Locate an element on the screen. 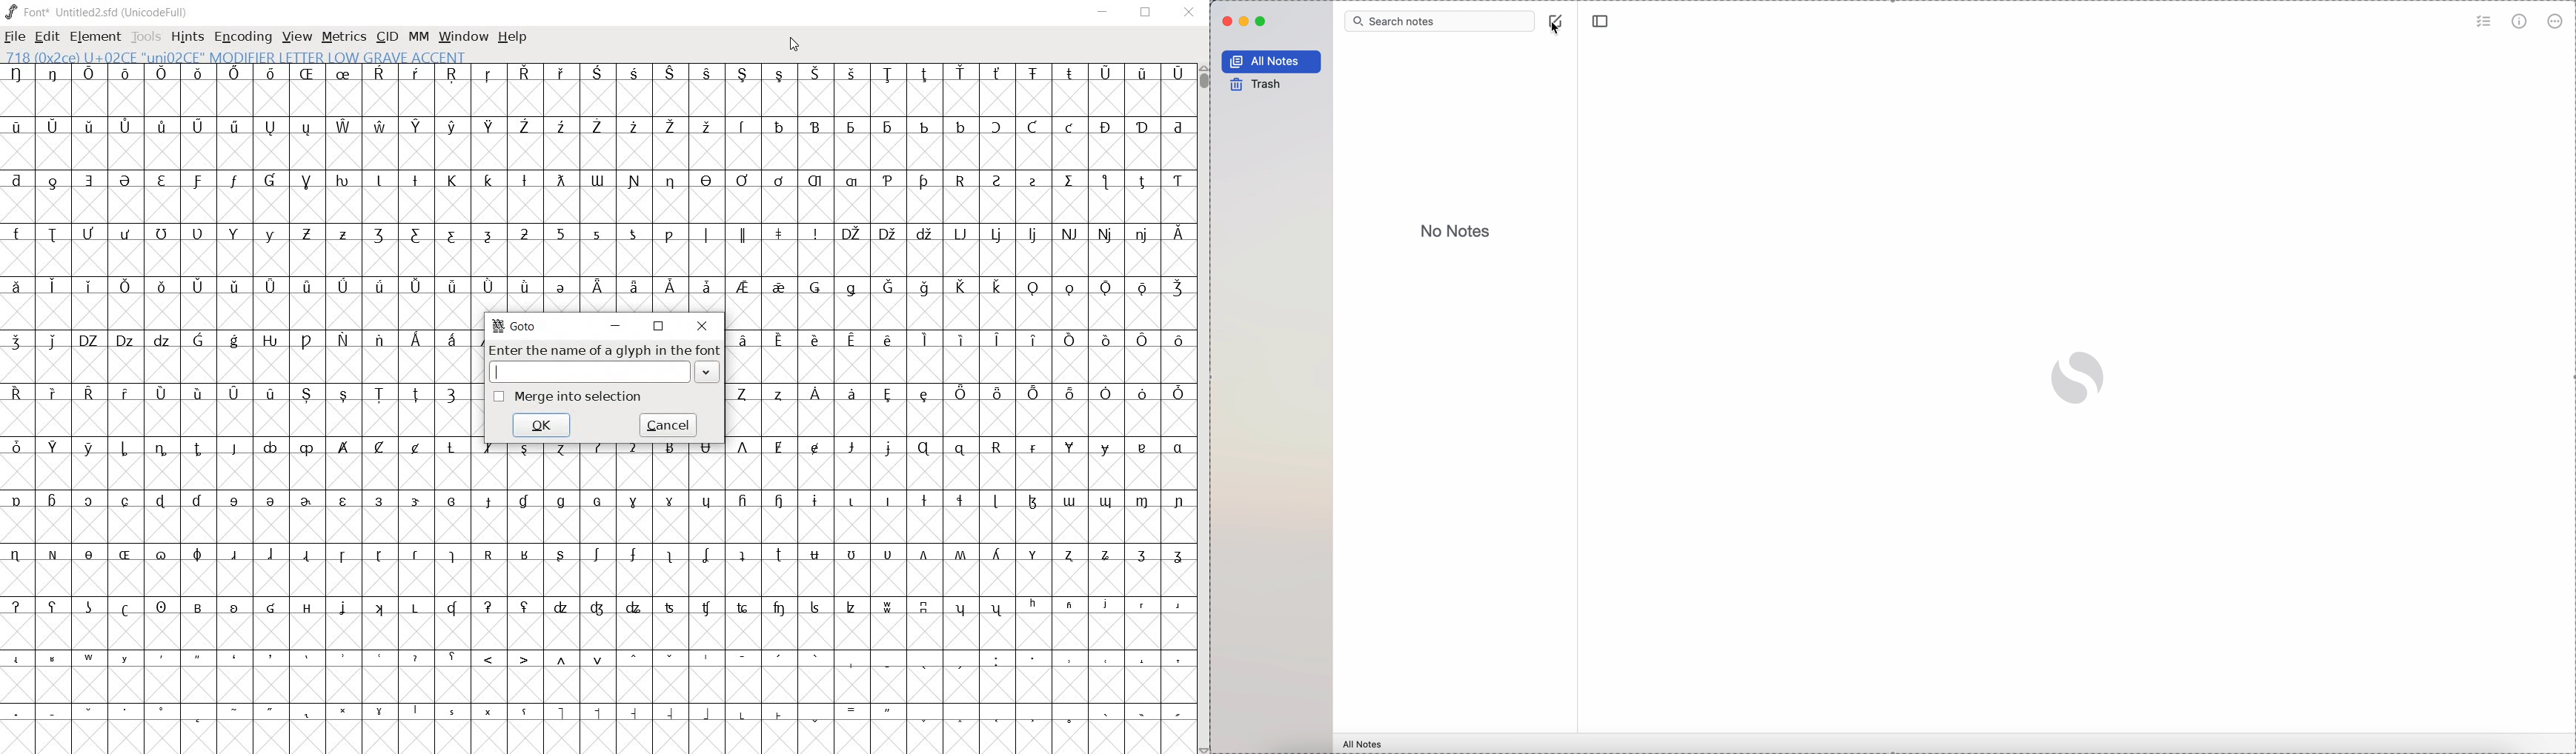 The height and width of the screenshot is (756, 2576). window is located at coordinates (462, 36).